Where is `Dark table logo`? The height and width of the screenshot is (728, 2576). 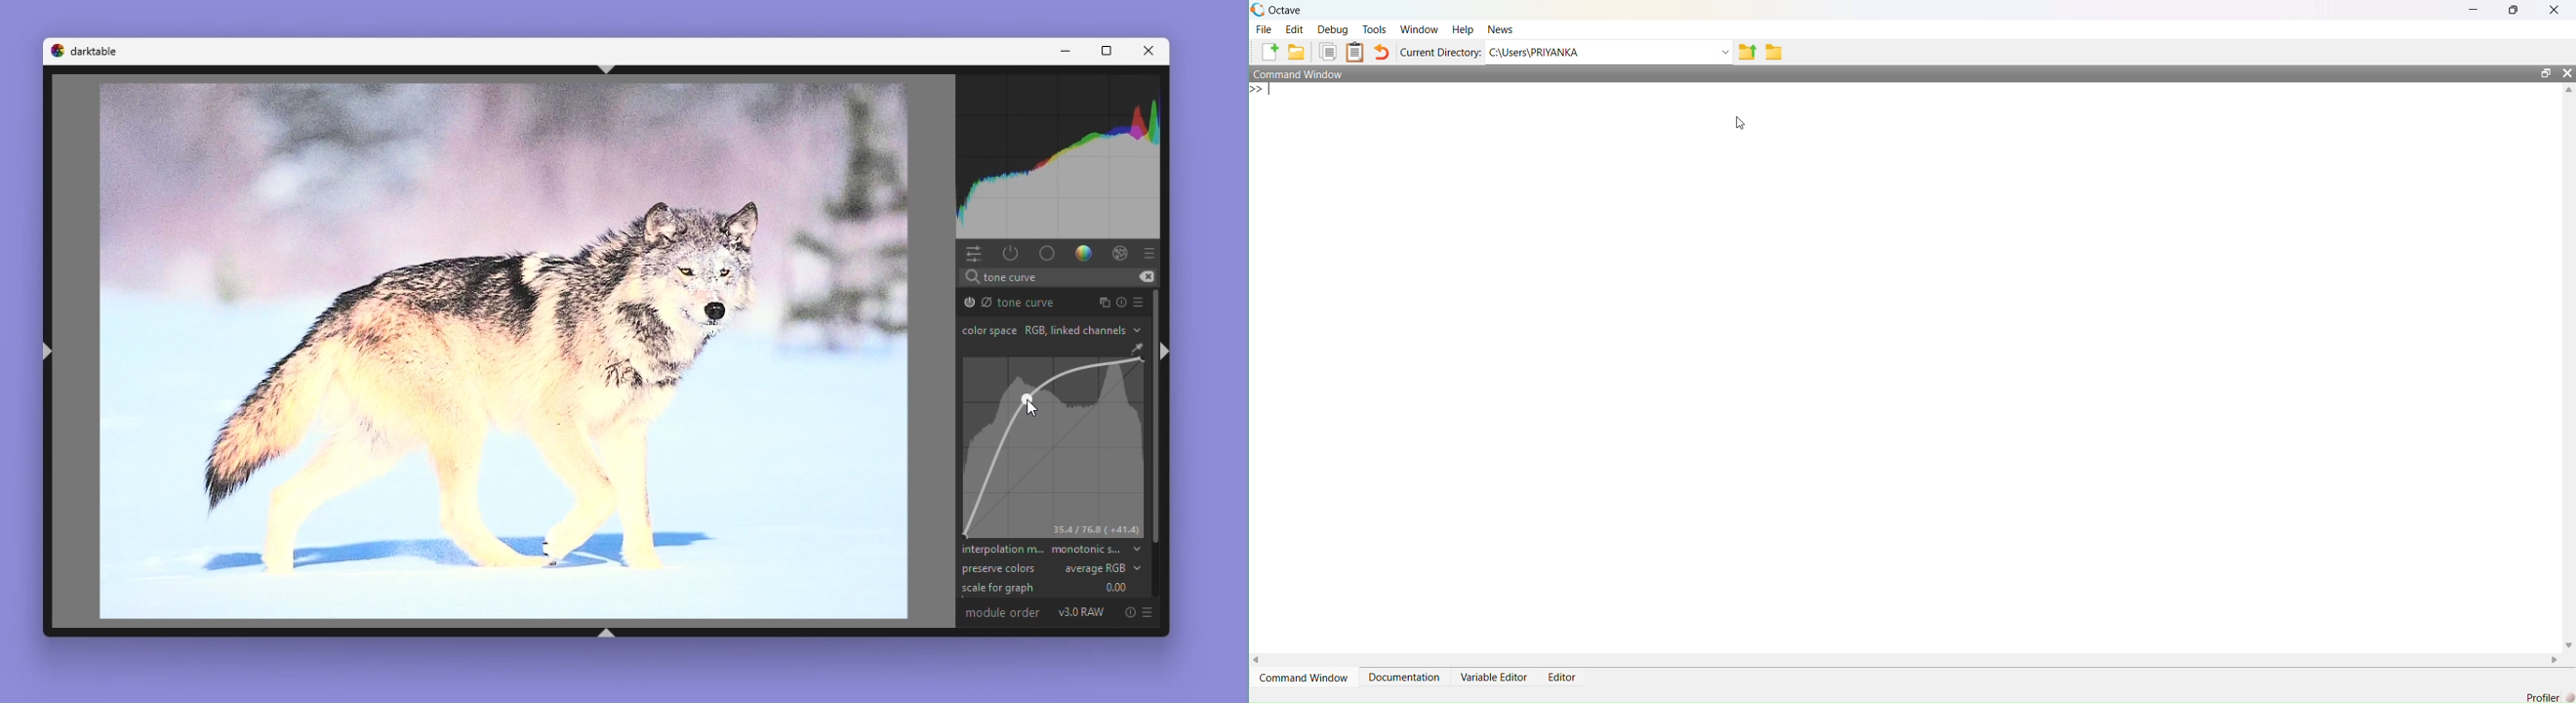
Dark table logo is located at coordinates (85, 51).